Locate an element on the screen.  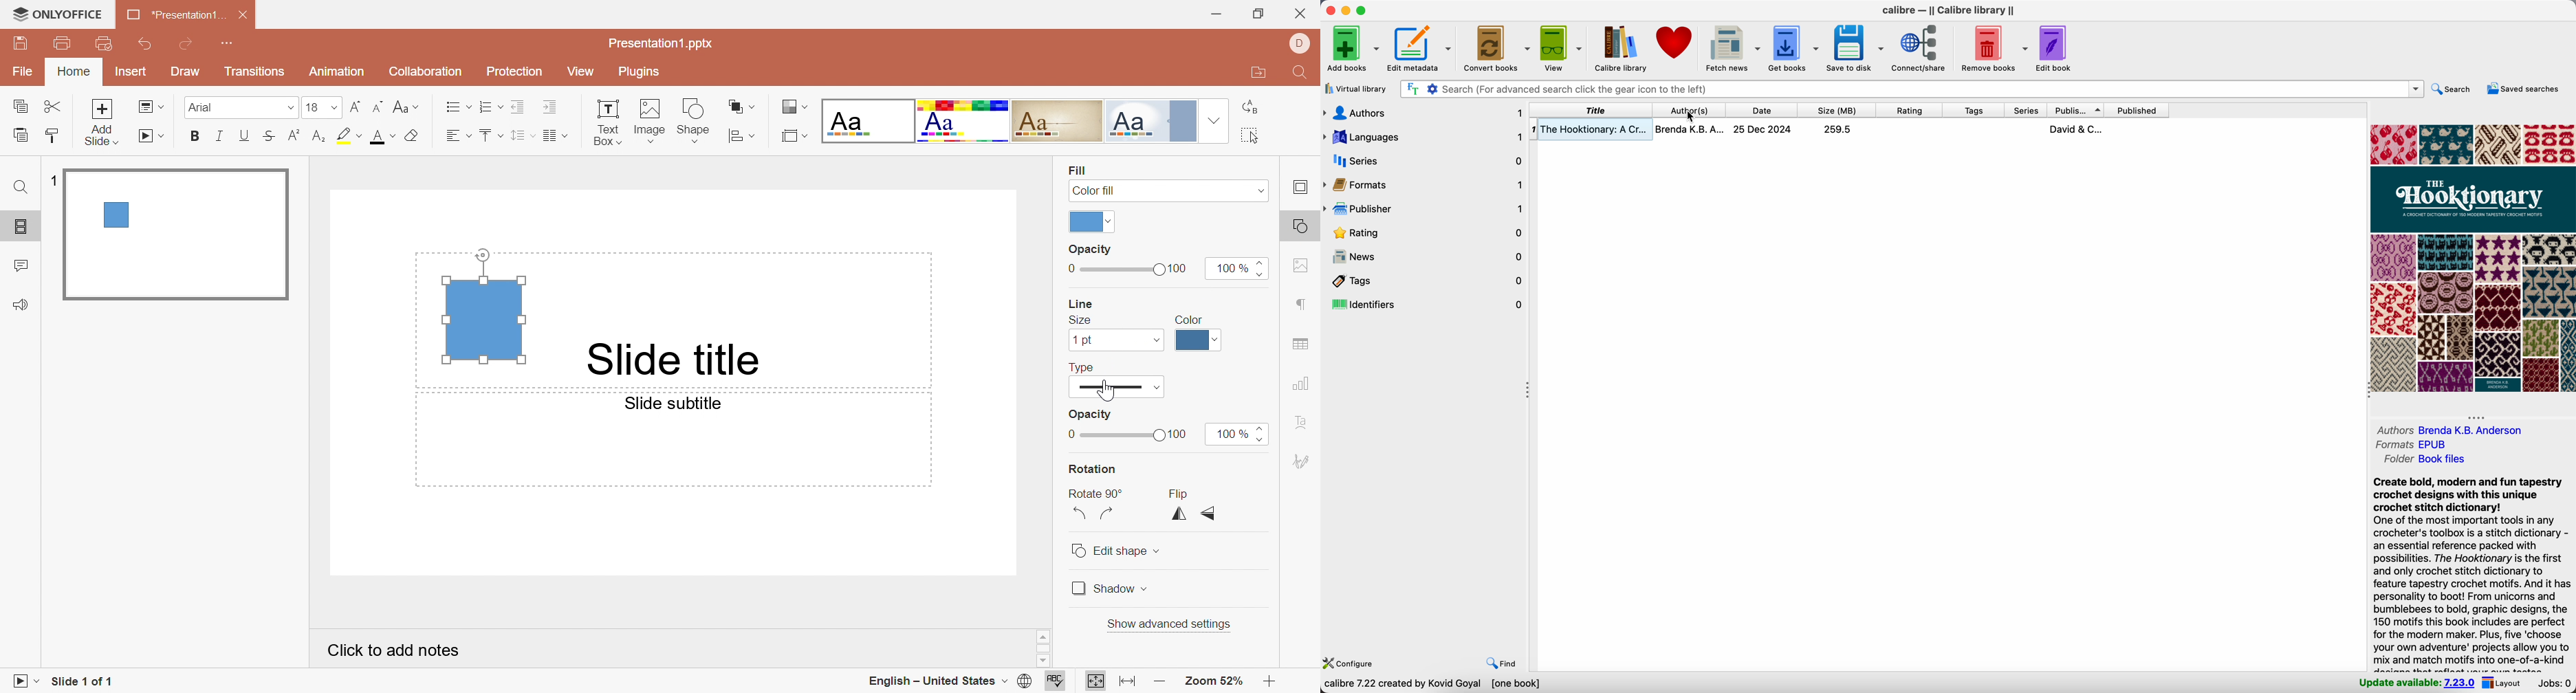
Decrease Indent is located at coordinates (519, 107).